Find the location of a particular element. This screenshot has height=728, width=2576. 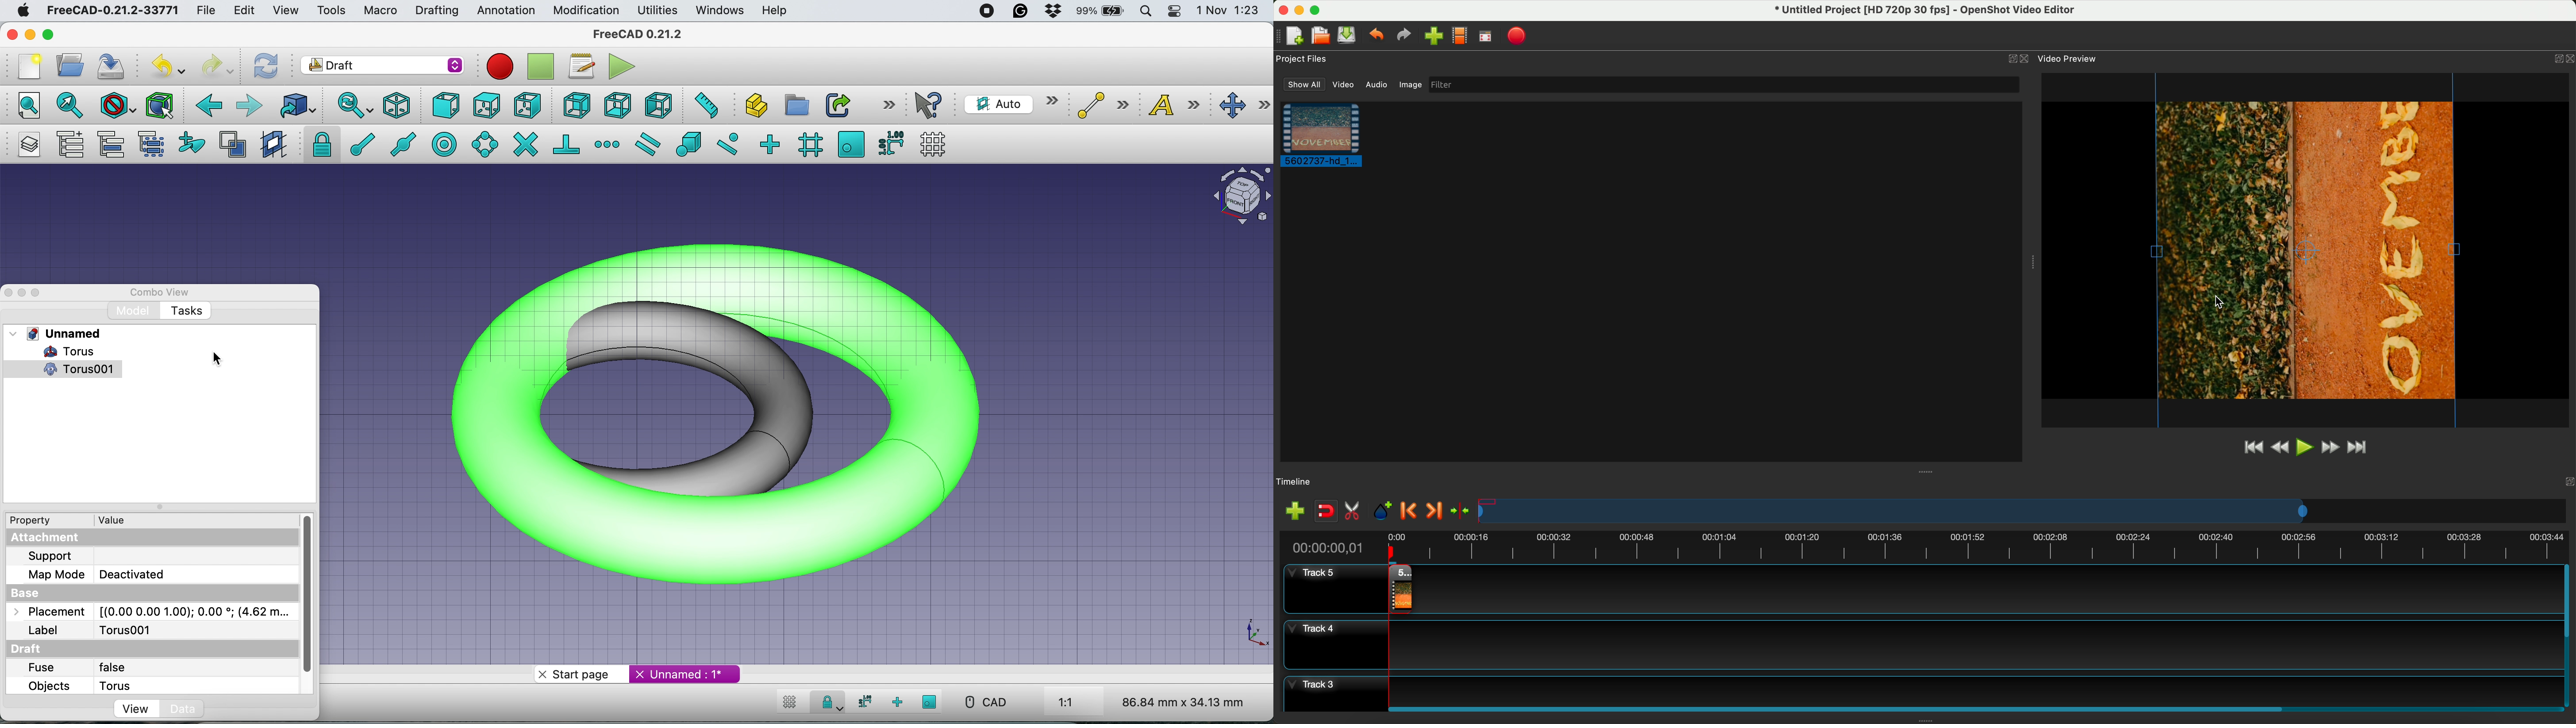

file is located at coordinates (210, 10).